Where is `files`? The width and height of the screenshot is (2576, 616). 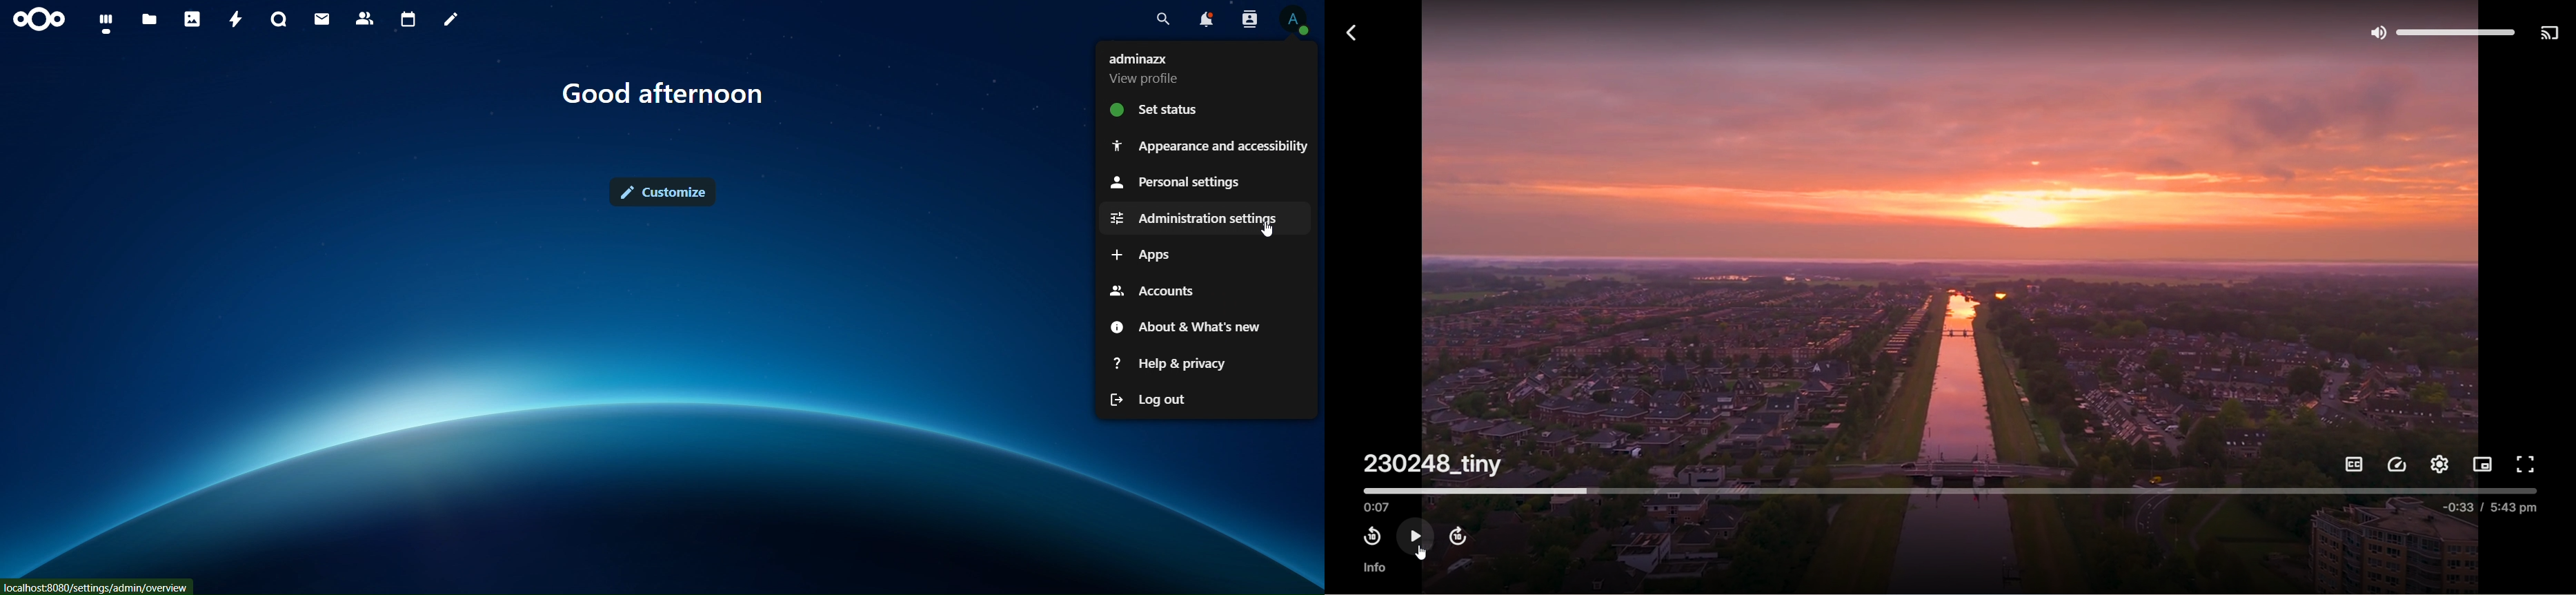 files is located at coordinates (149, 20).